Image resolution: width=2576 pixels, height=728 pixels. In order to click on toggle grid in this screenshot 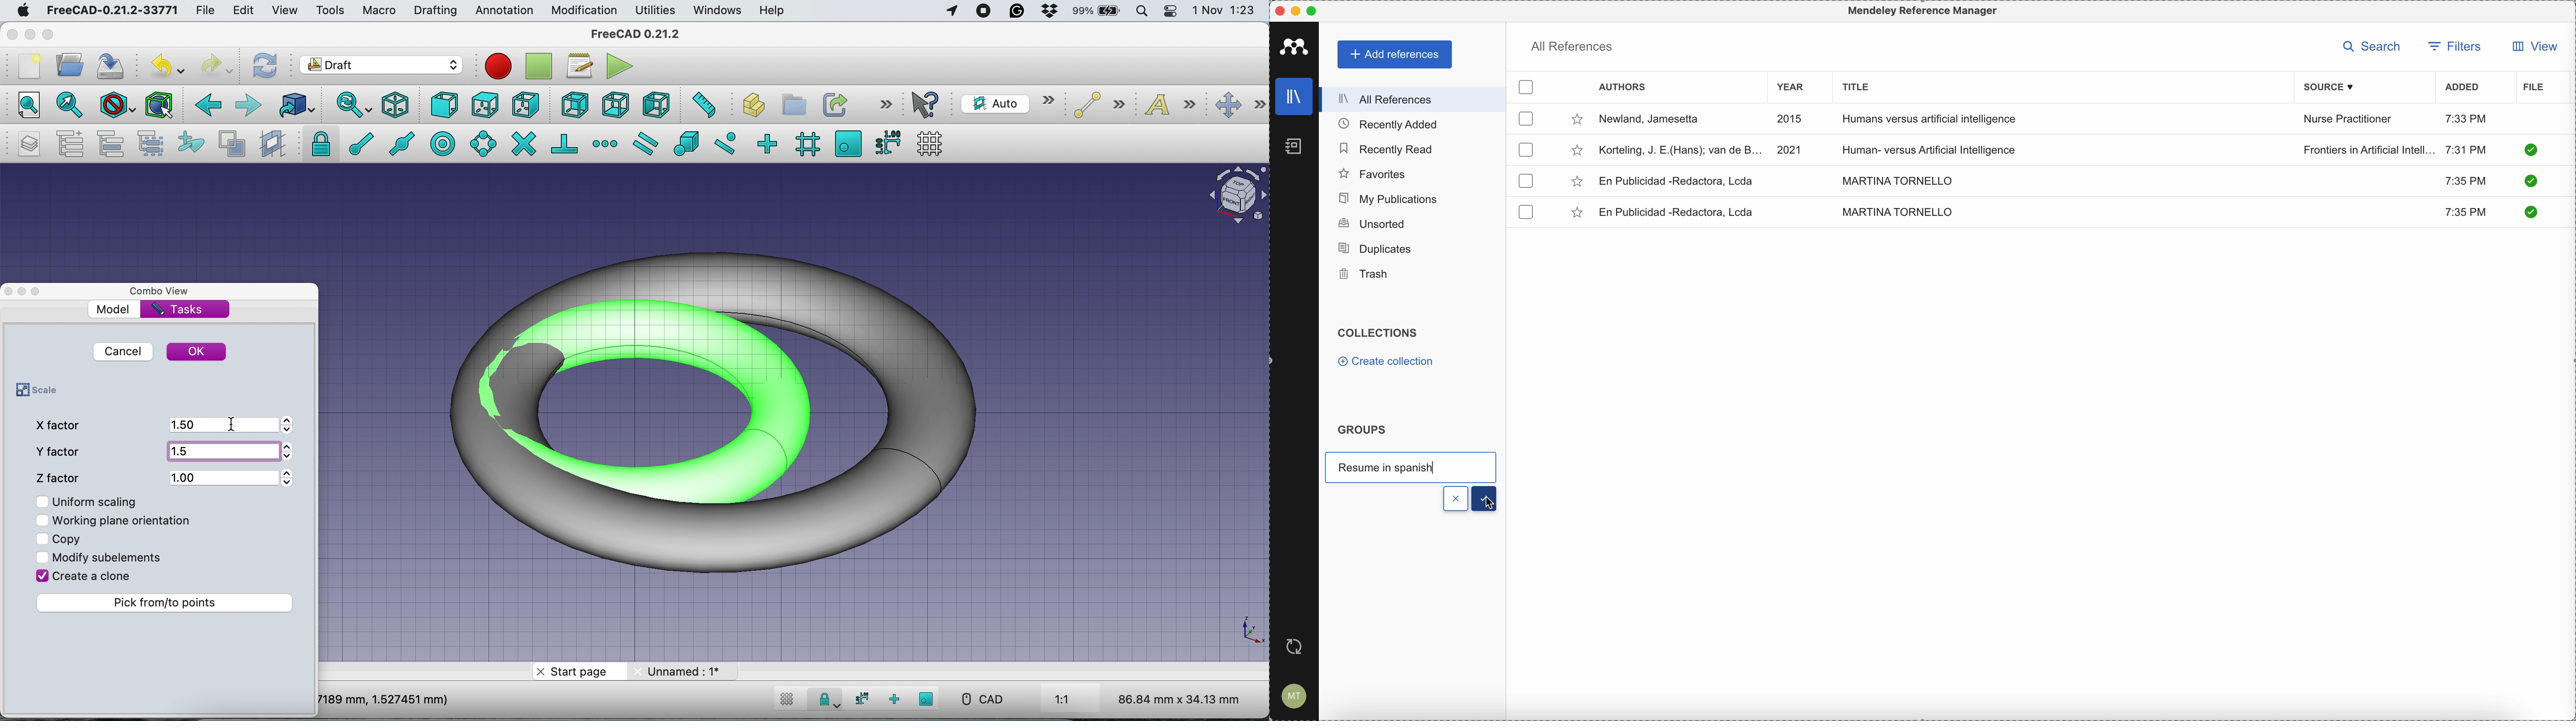, I will do `click(787, 702)`.